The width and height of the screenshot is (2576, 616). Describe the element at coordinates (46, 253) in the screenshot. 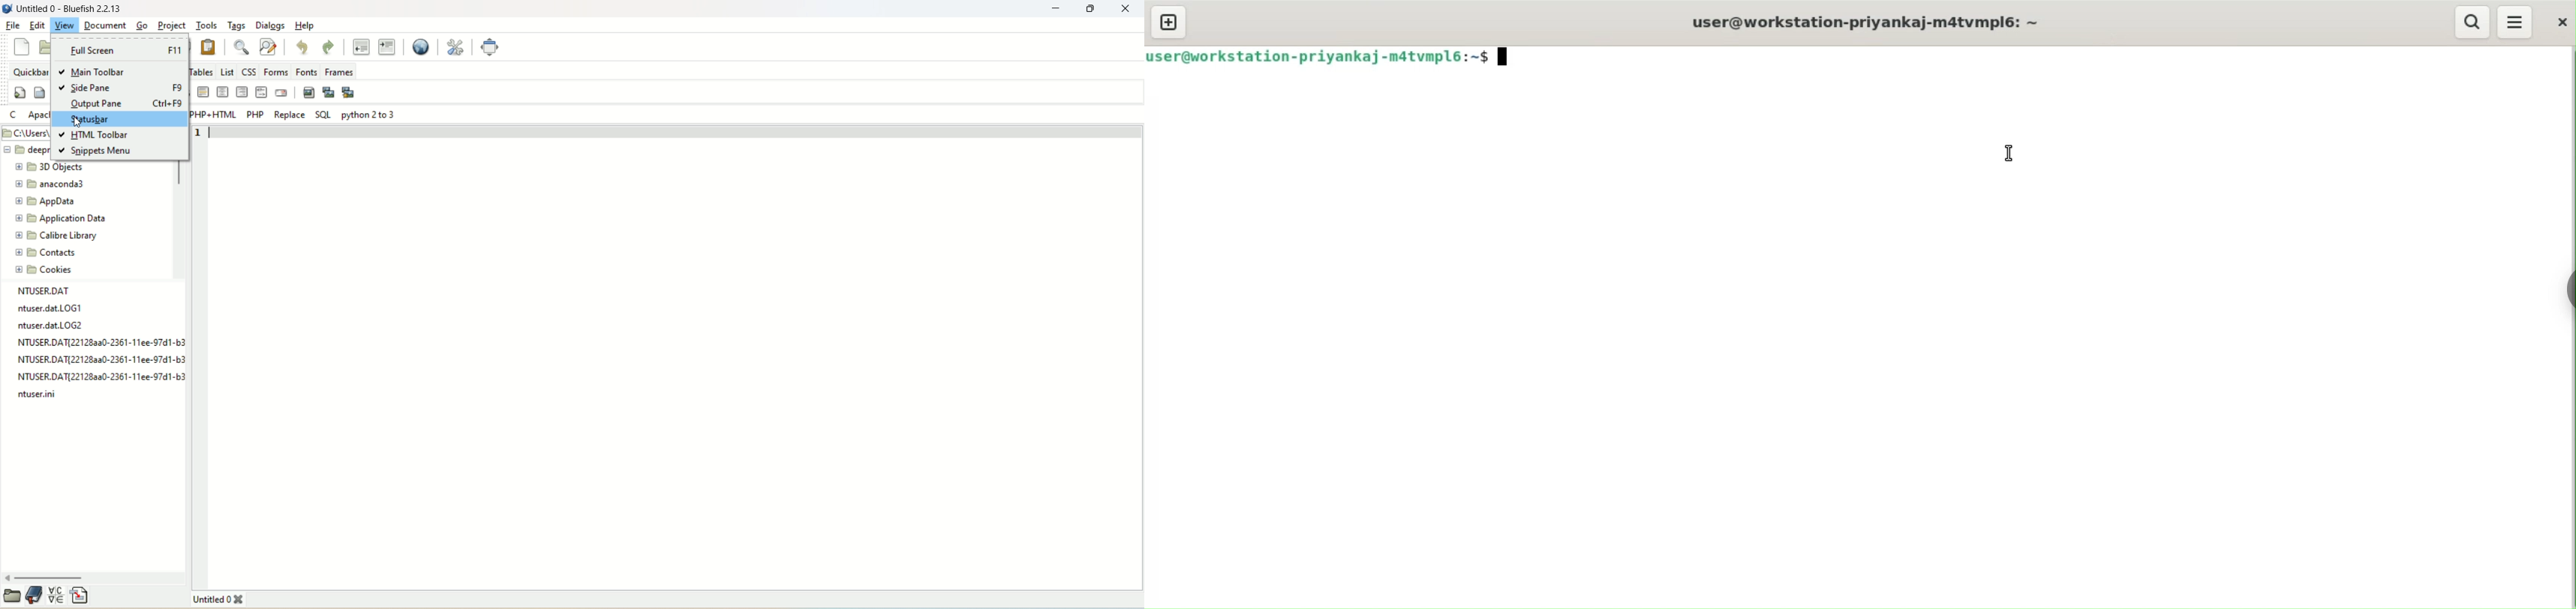

I see `contacts` at that location.